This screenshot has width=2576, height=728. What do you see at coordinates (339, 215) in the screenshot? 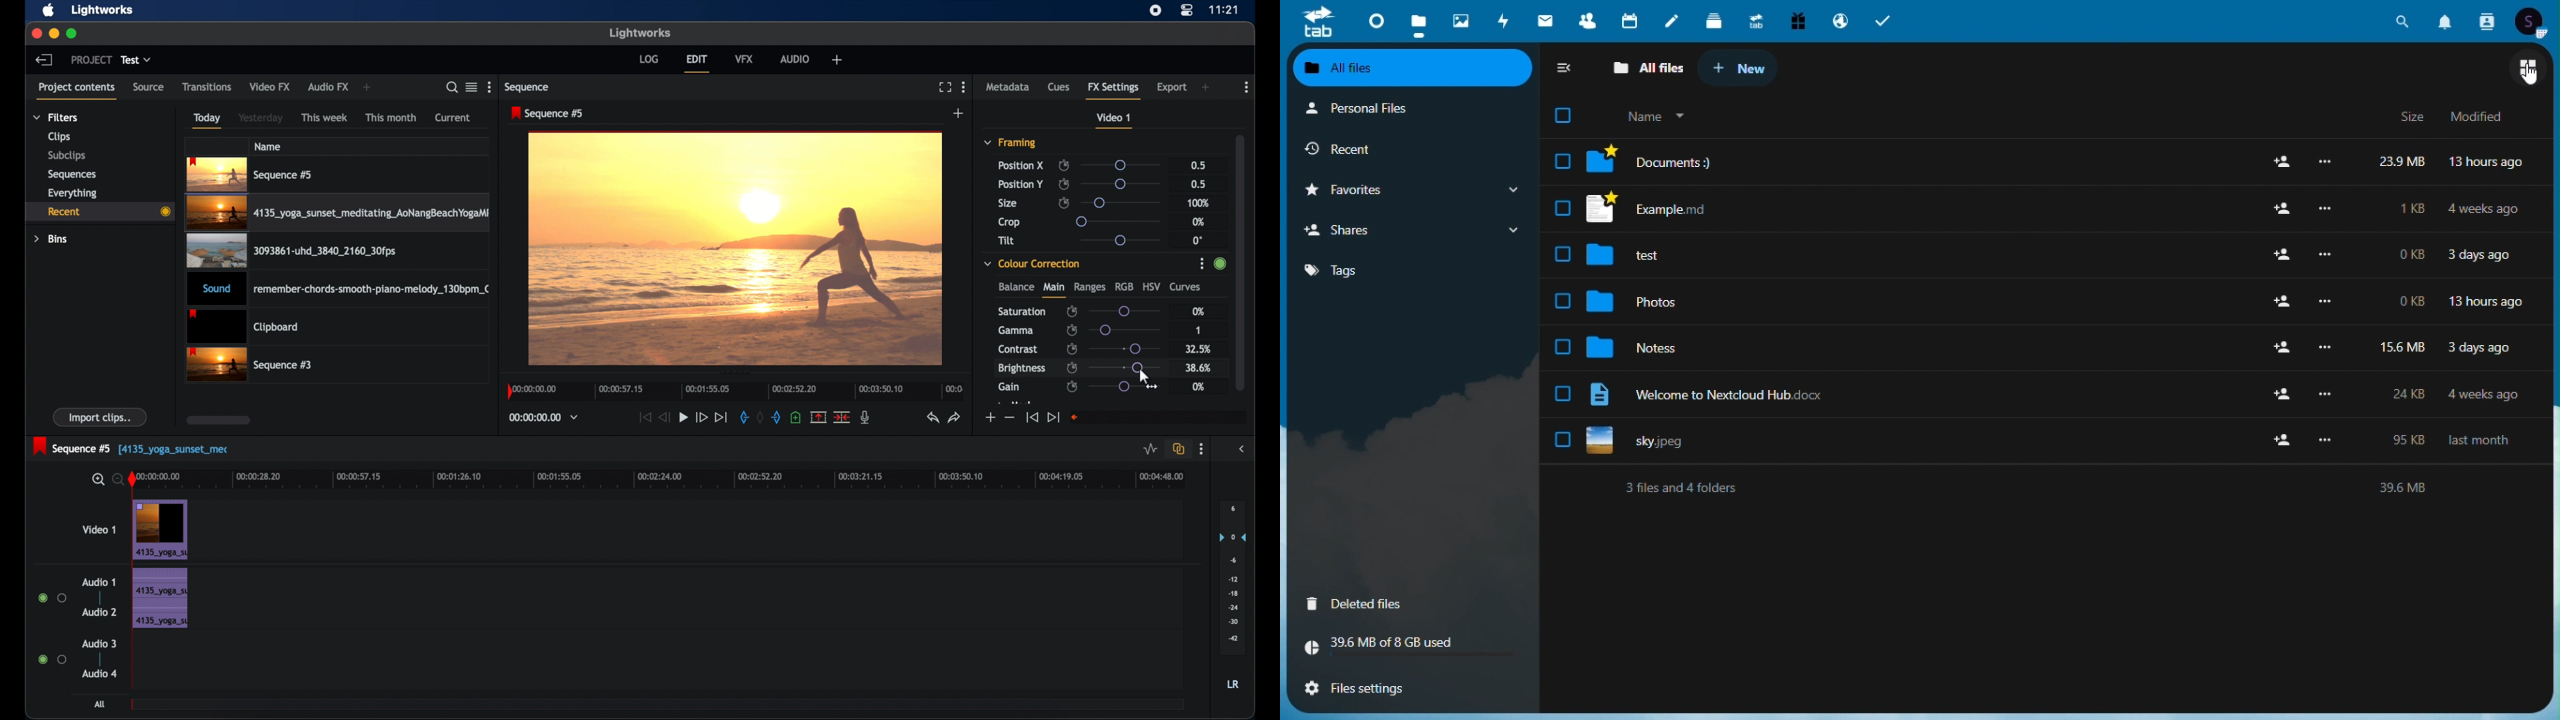
I see `video clip` at bounding box center [339, 215].